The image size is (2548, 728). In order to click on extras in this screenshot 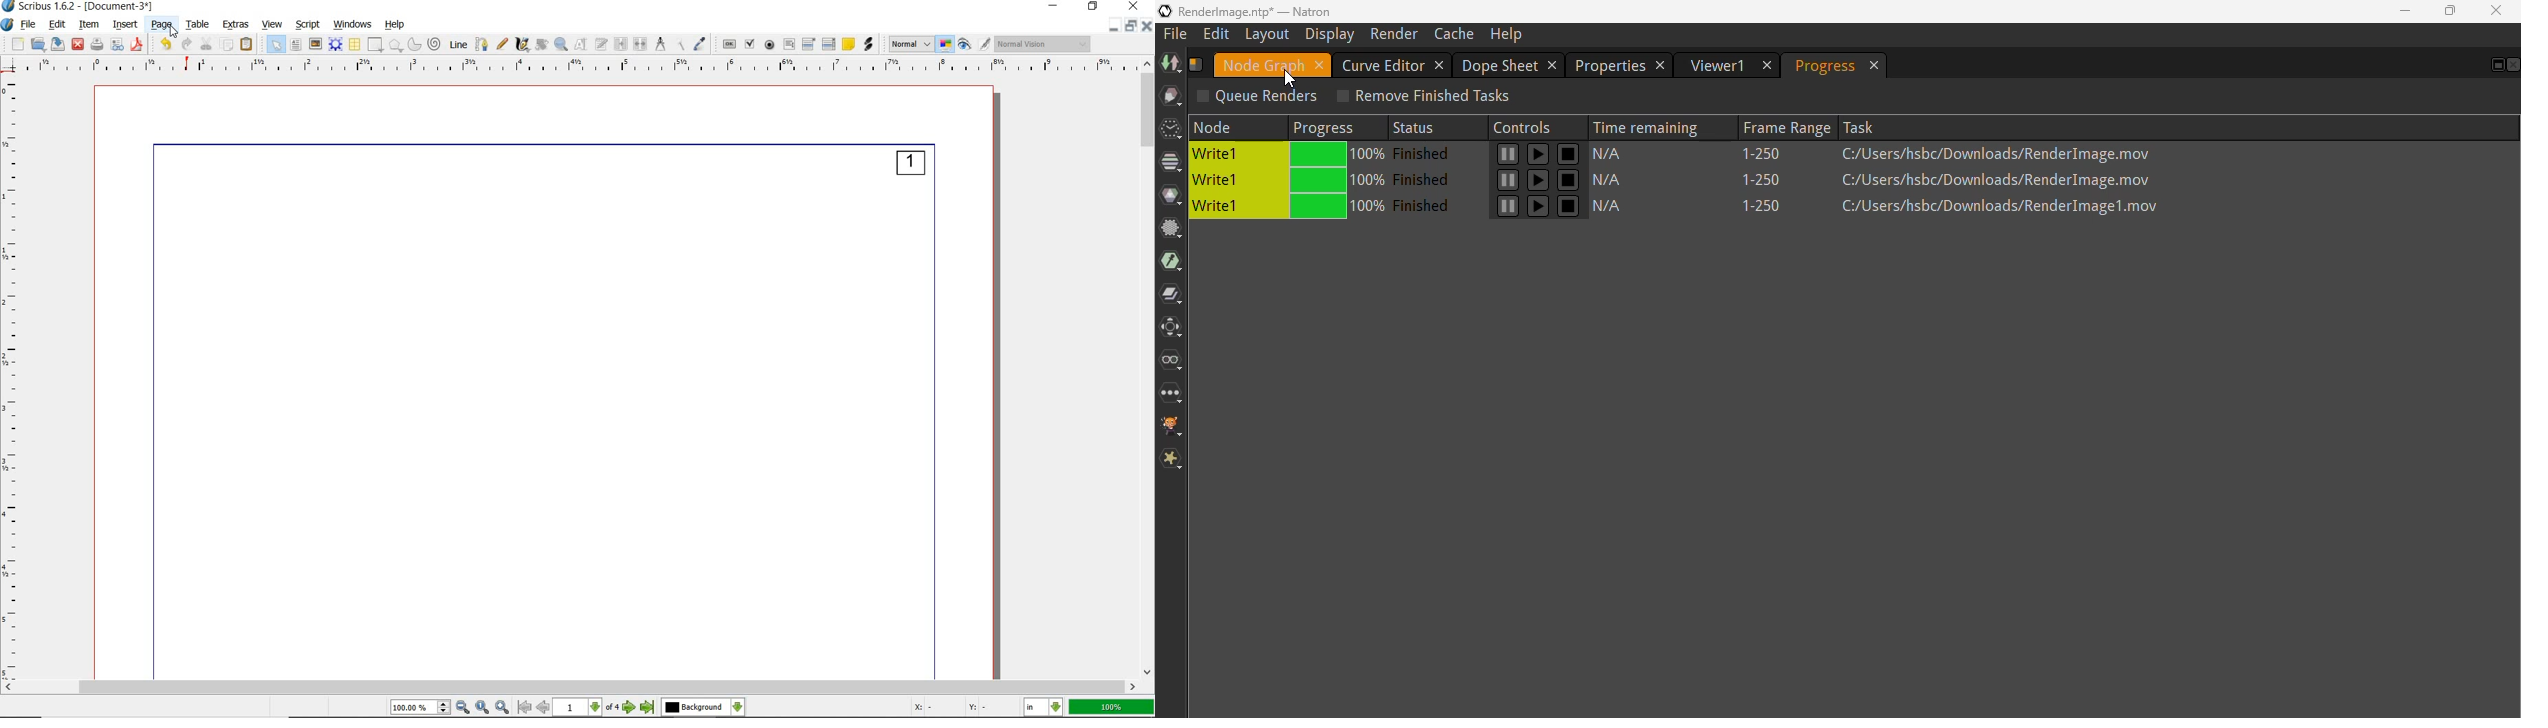, I will do `click(237, 25)`.